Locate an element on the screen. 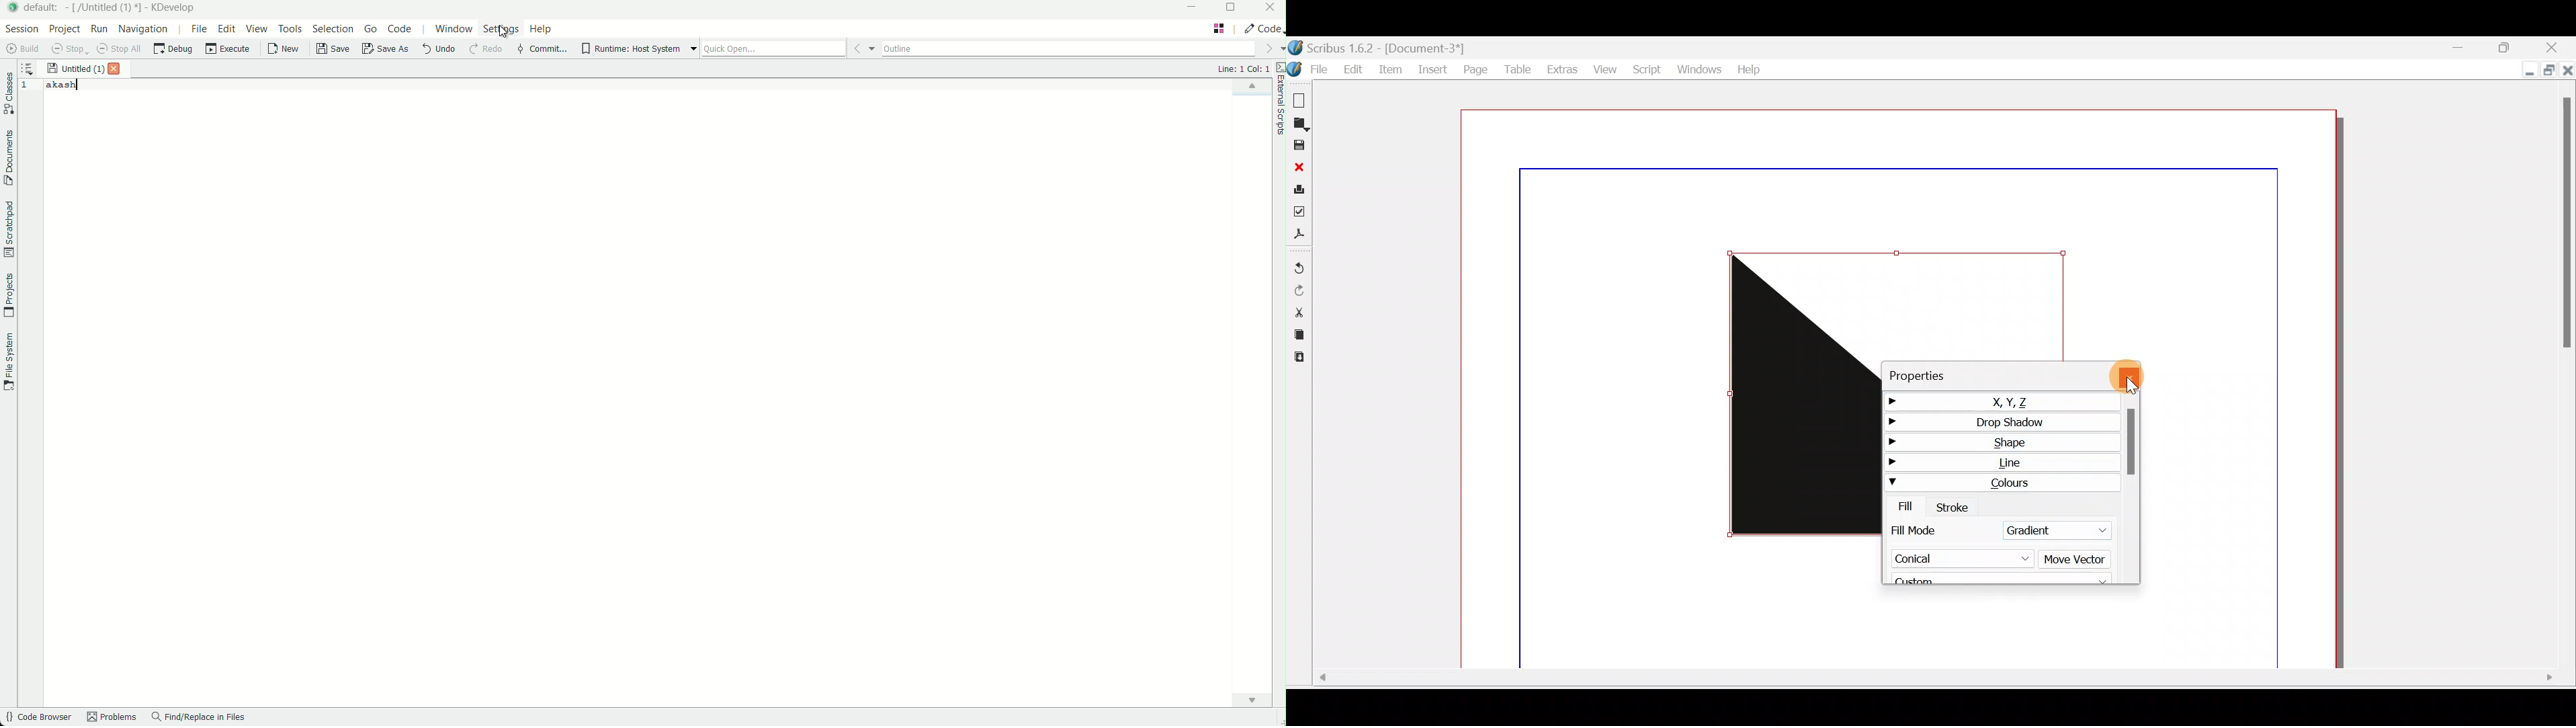 The width and height of the screenshot is (2576, 728). Minimise is located at coordinates (2458, 46).